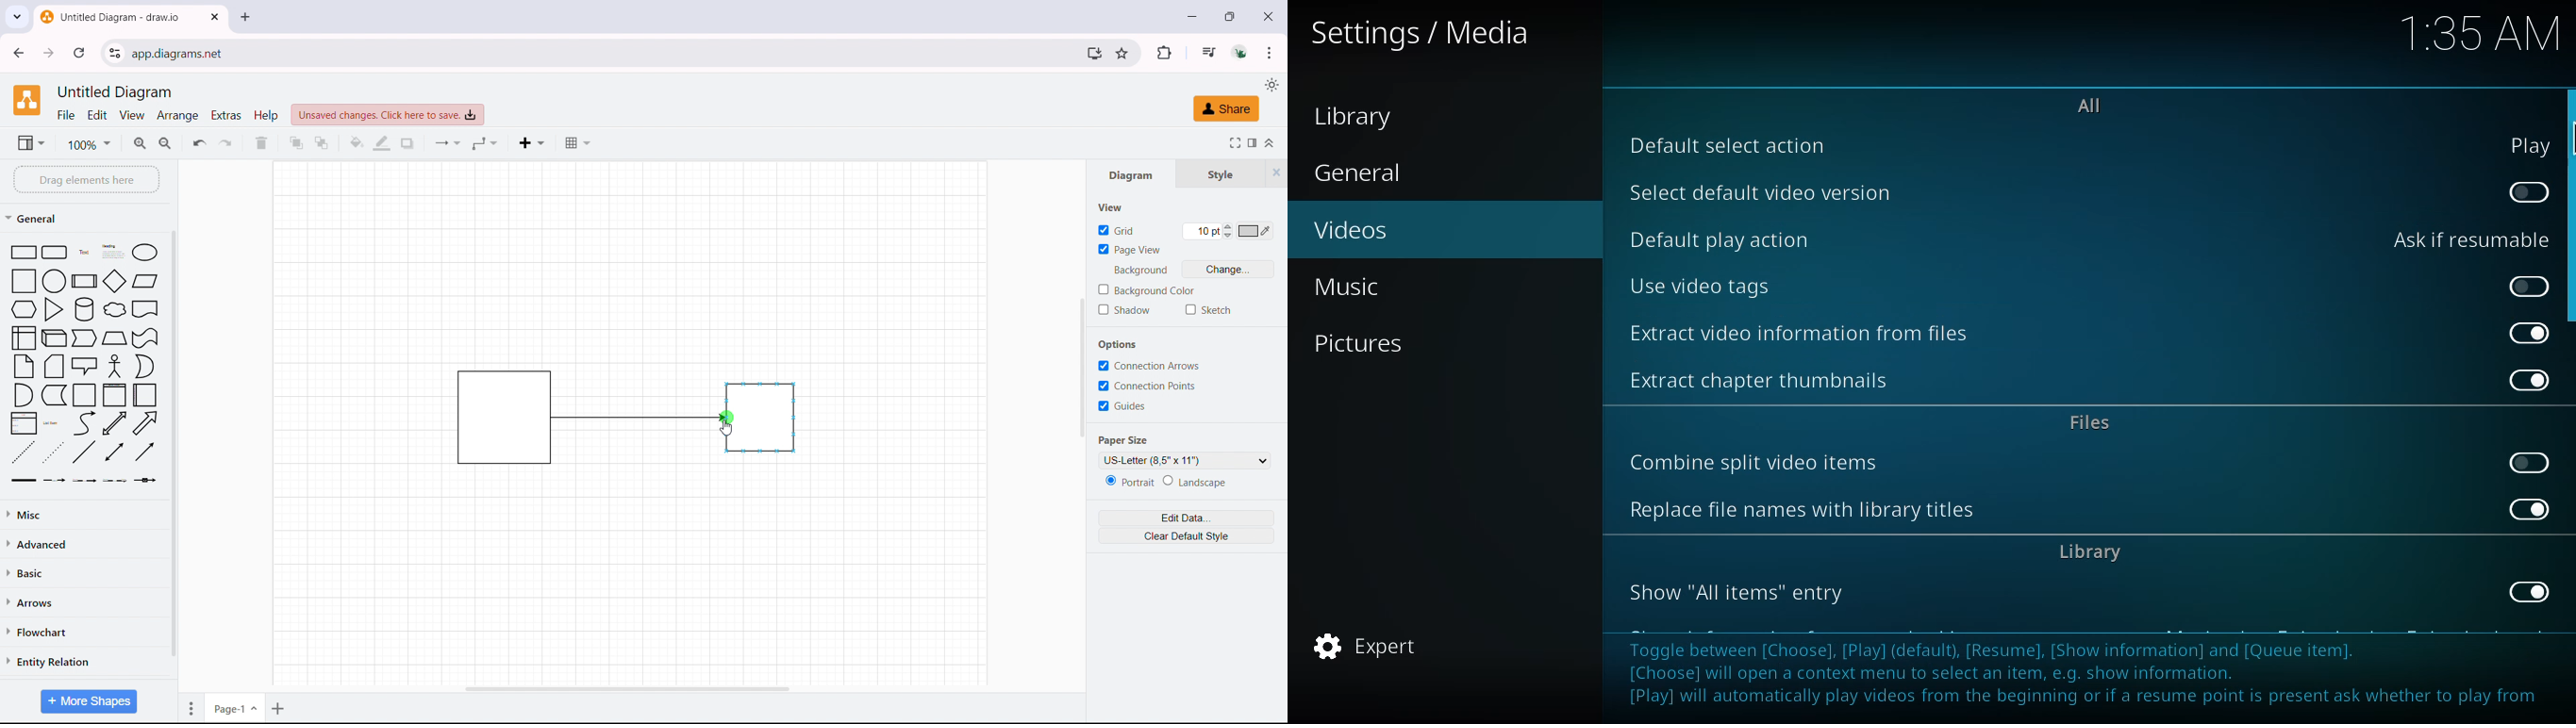  Describe the element at coordinates (1193, 16) in the screenshot. I see `minimize` at that location.